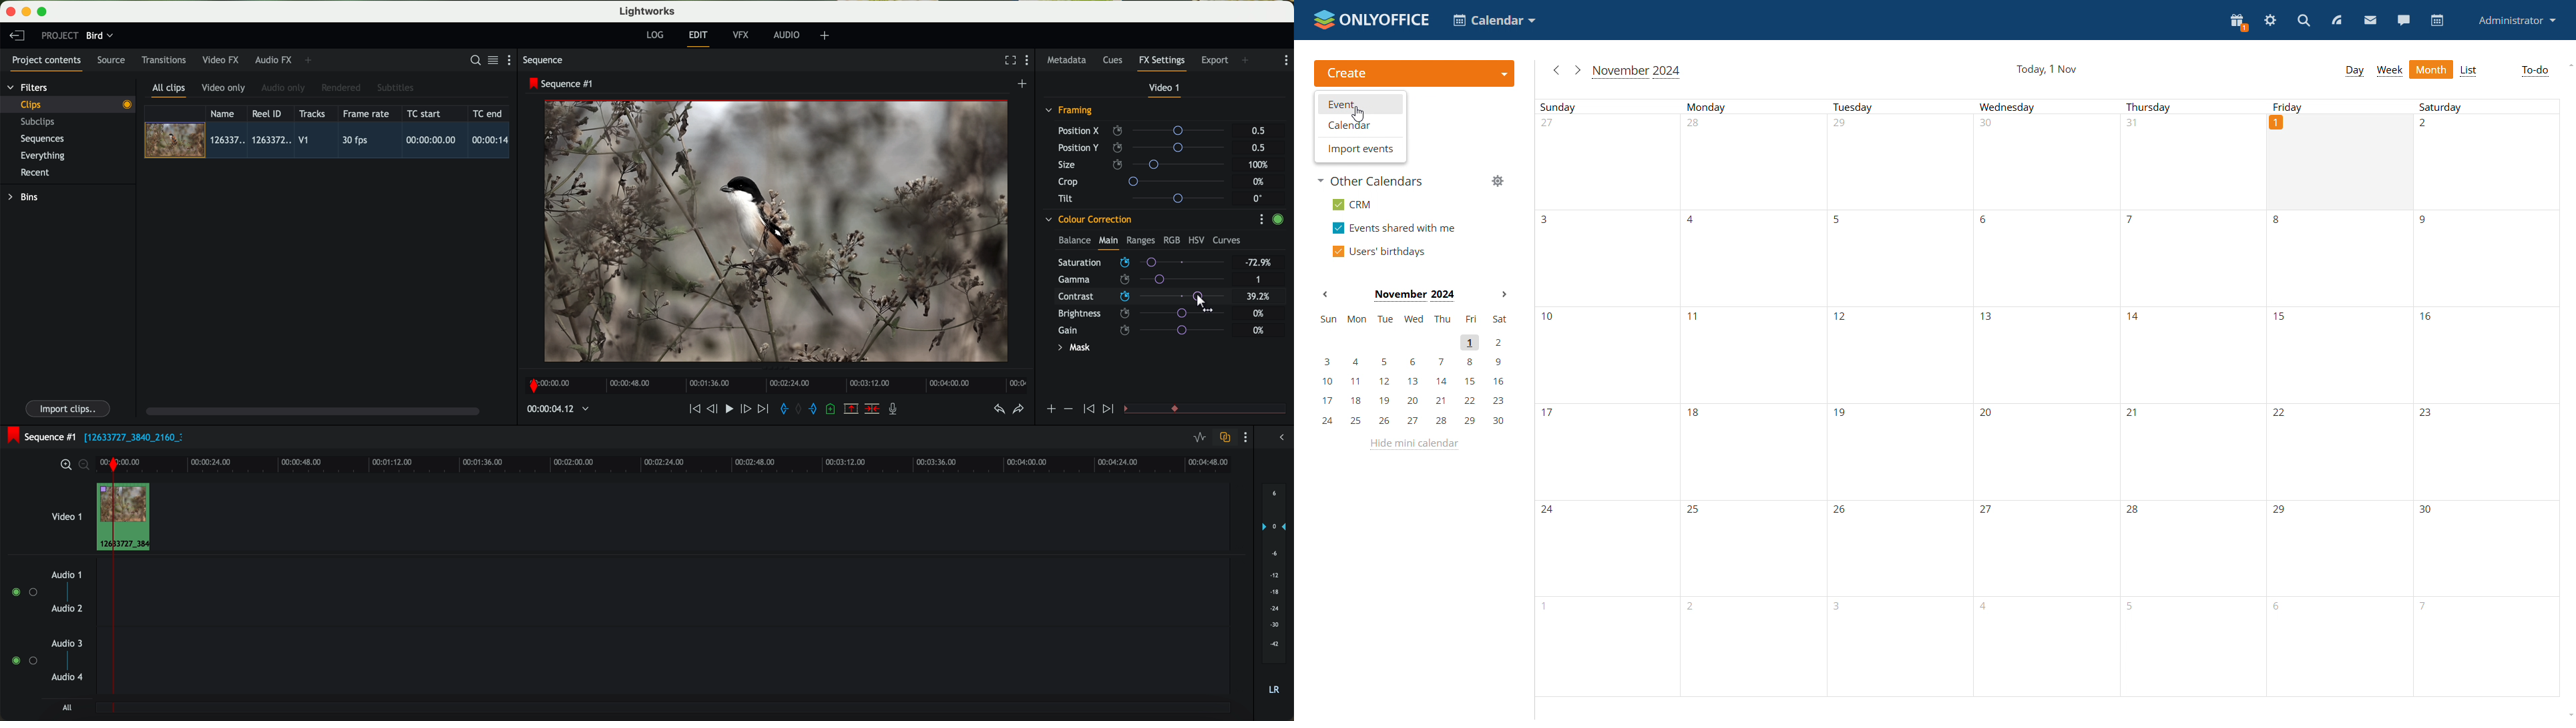  What do you see at coordinates (1161, 63) in the screenshot?
I see `fx settings` at bounding box center [1161, 63].